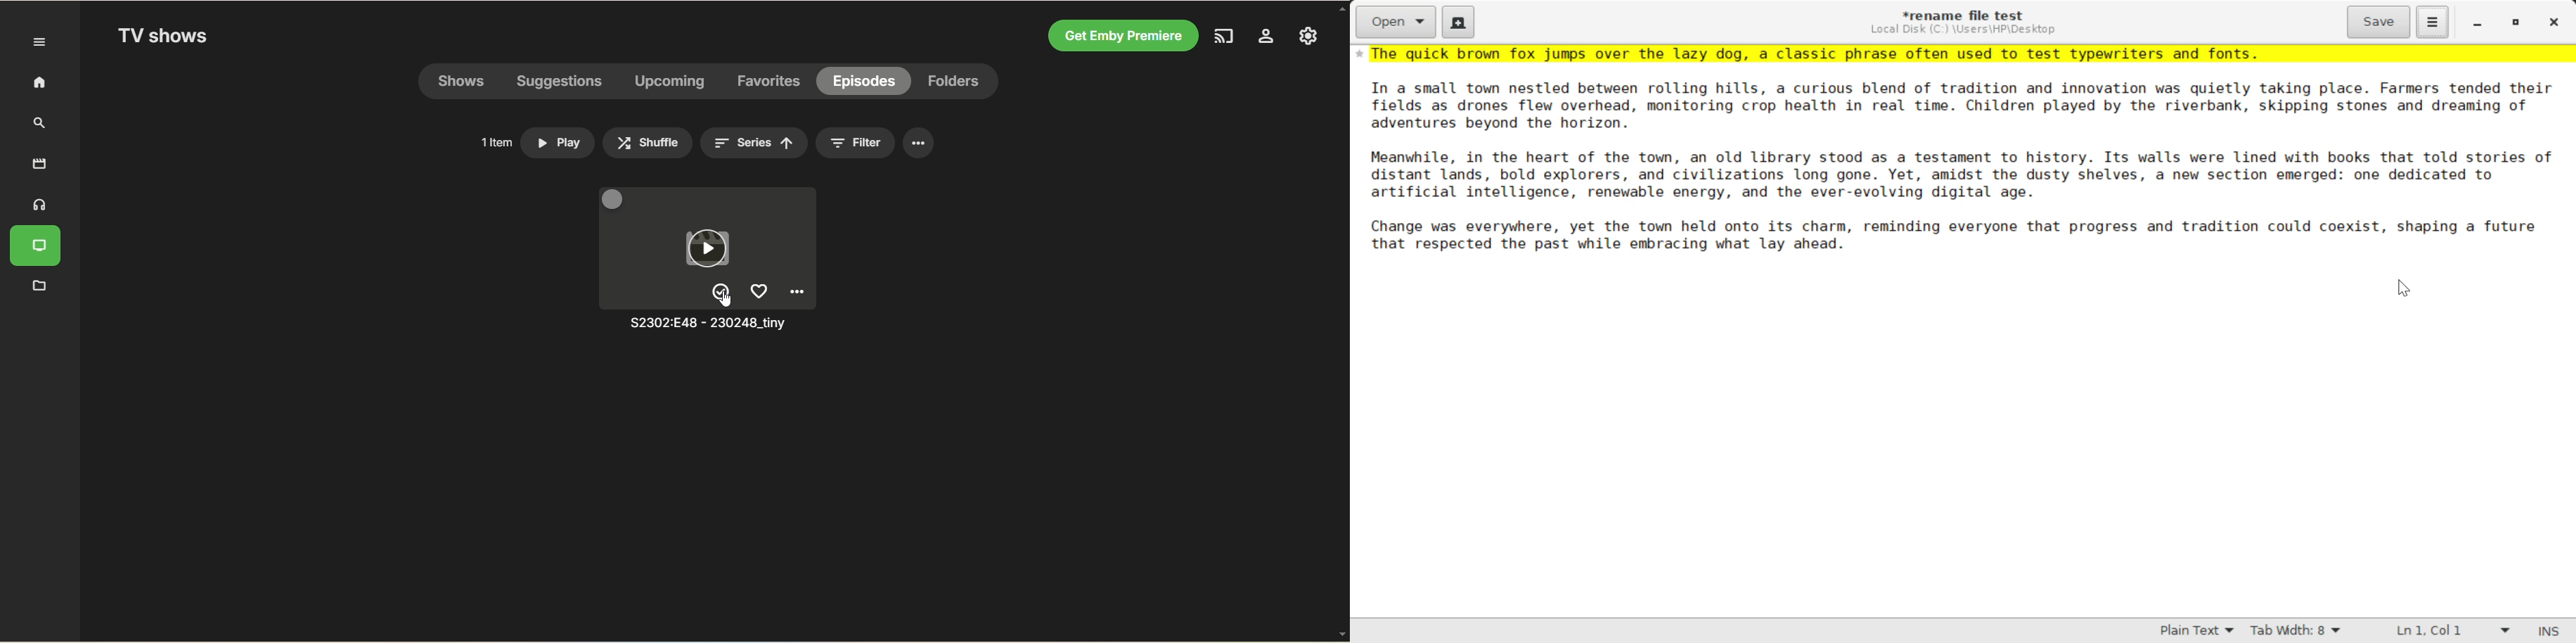 This screenshot has height=644, width=2576. I want to click on TV shows, so click(165, 37).